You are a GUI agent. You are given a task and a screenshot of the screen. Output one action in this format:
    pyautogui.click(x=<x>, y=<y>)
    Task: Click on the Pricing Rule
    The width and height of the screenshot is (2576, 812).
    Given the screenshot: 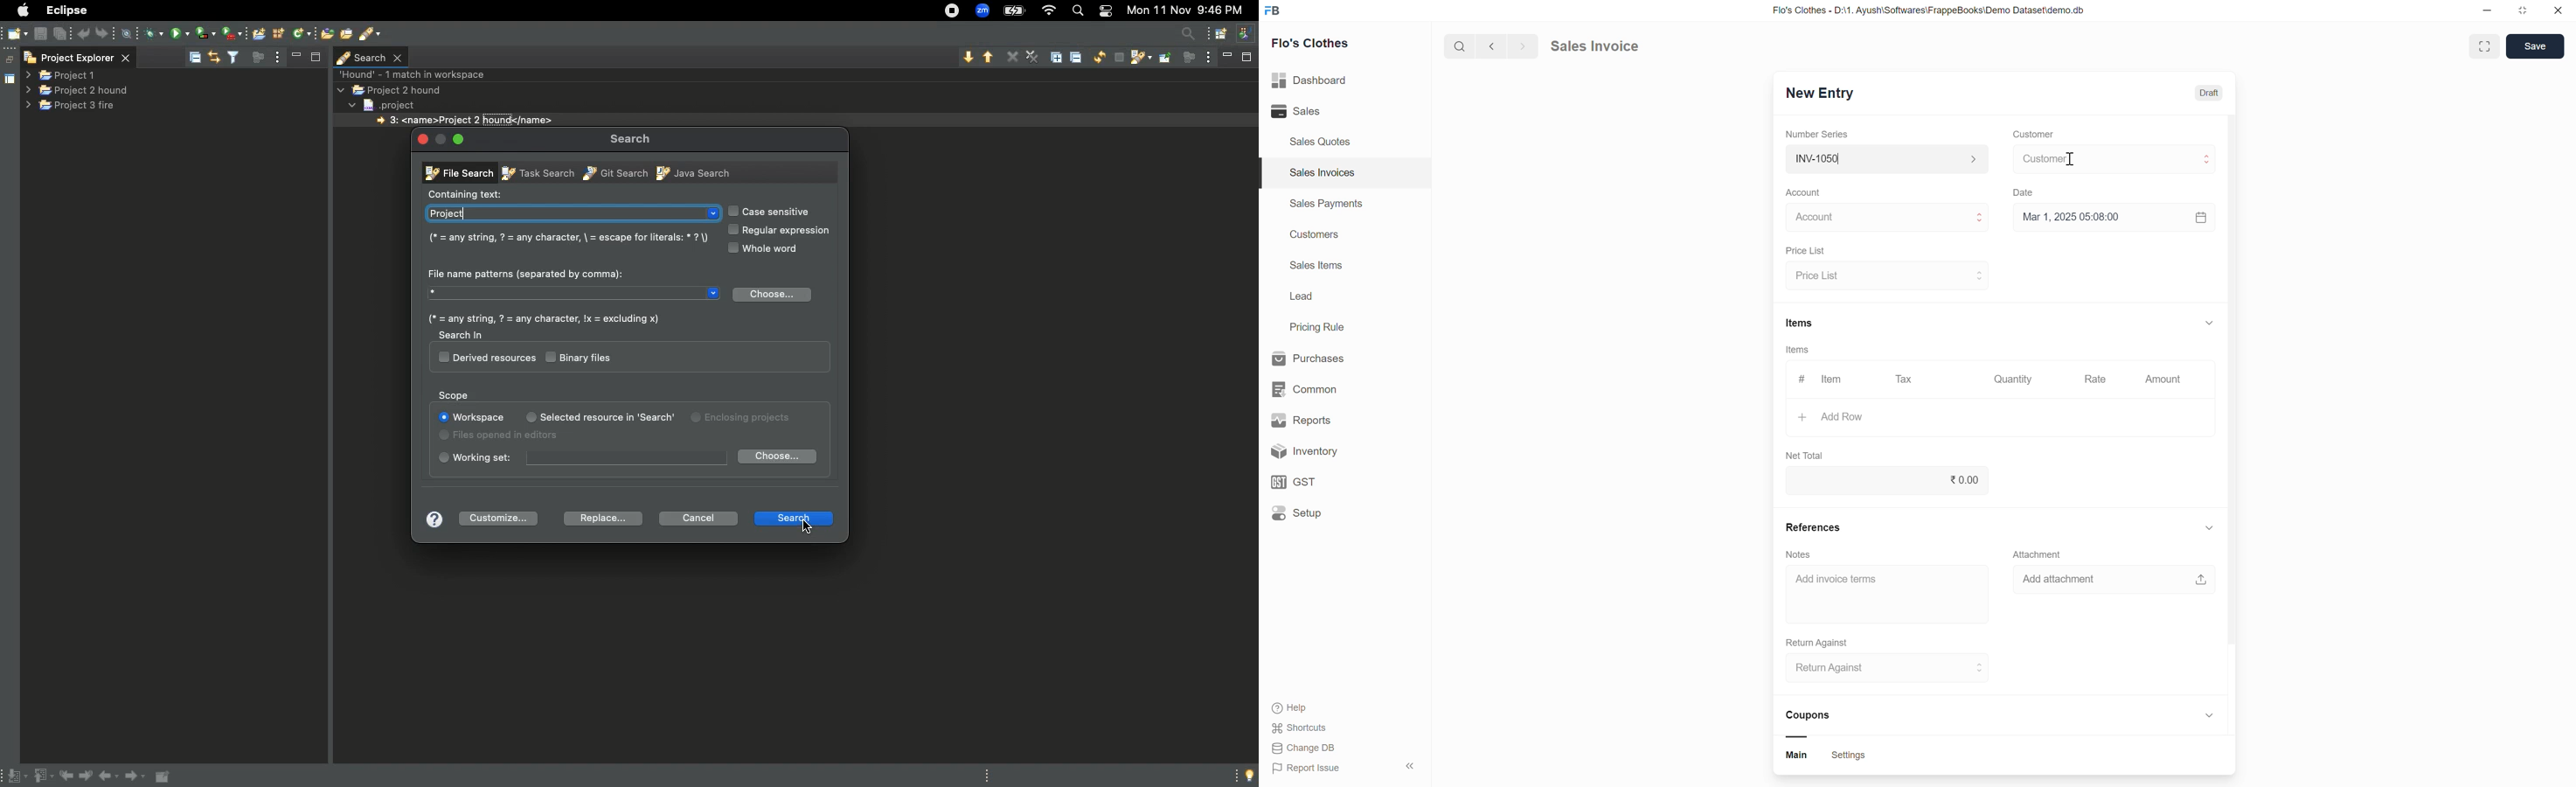 What is the action you would take?
    pyautogui.click(x=1318, y=327)
    